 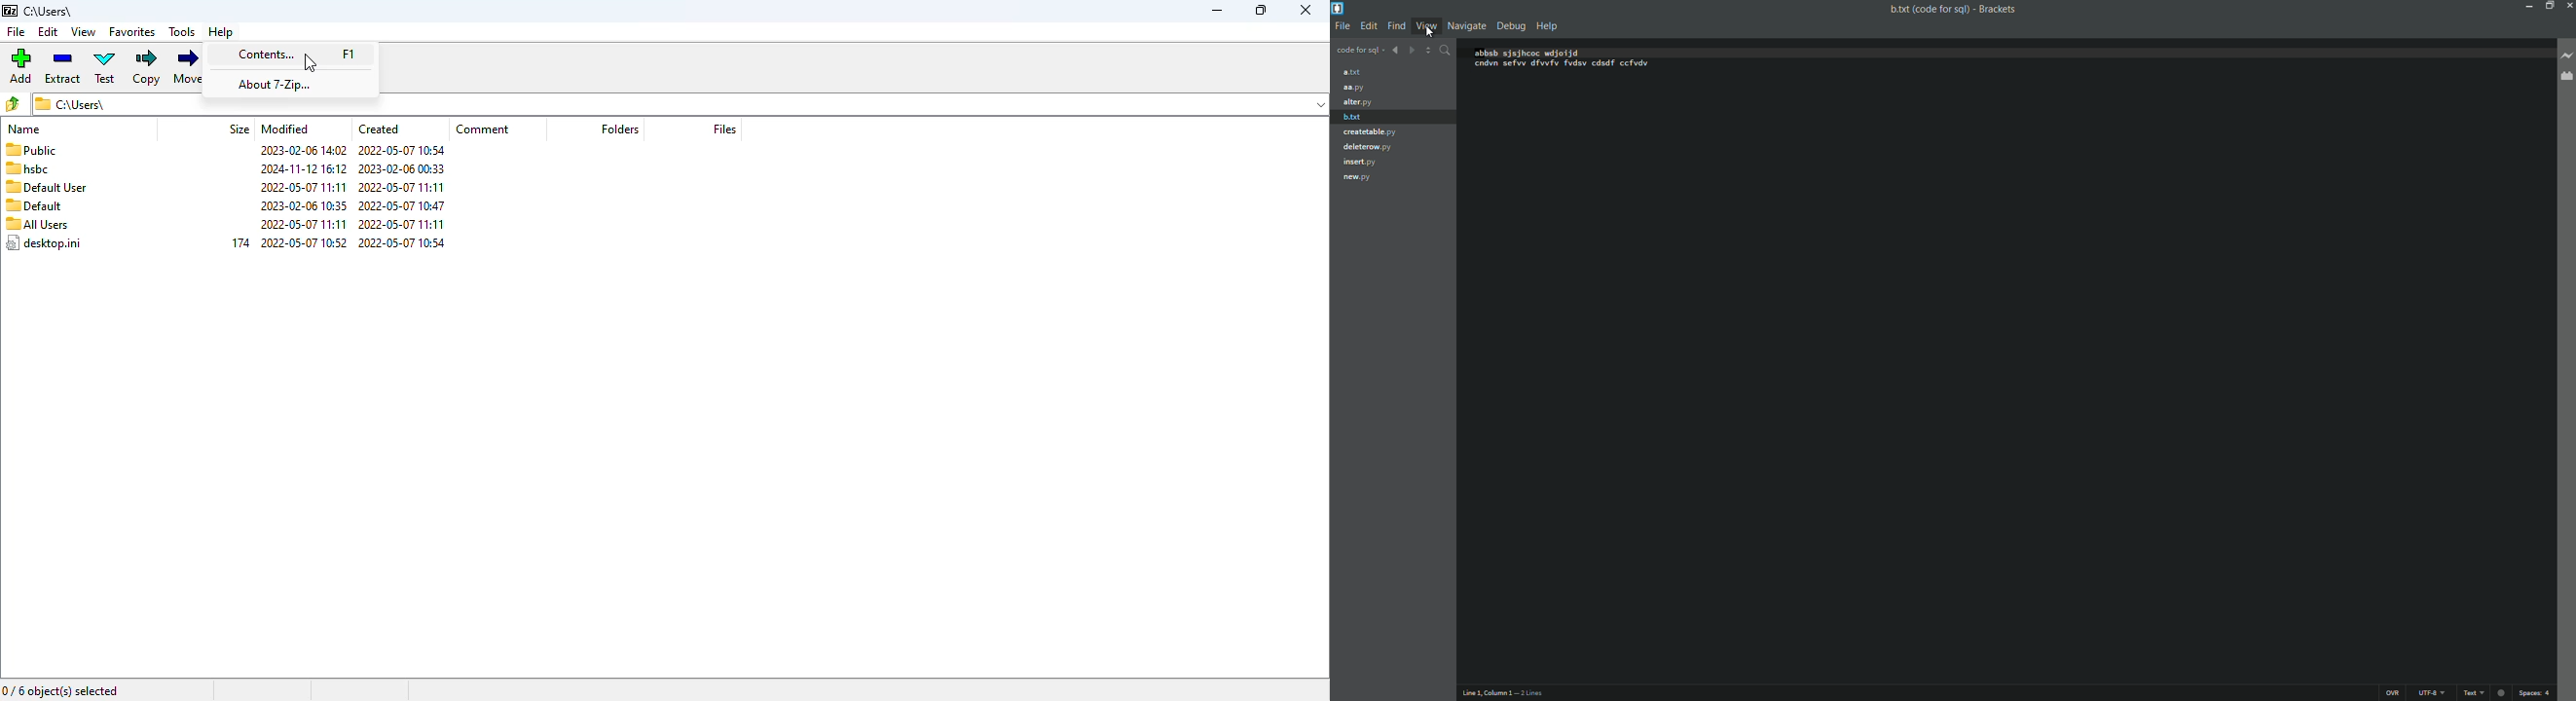 What do you see at coordinates (48, 31) in the screenshot?
I see `edit` at bounding box center [48, 31].